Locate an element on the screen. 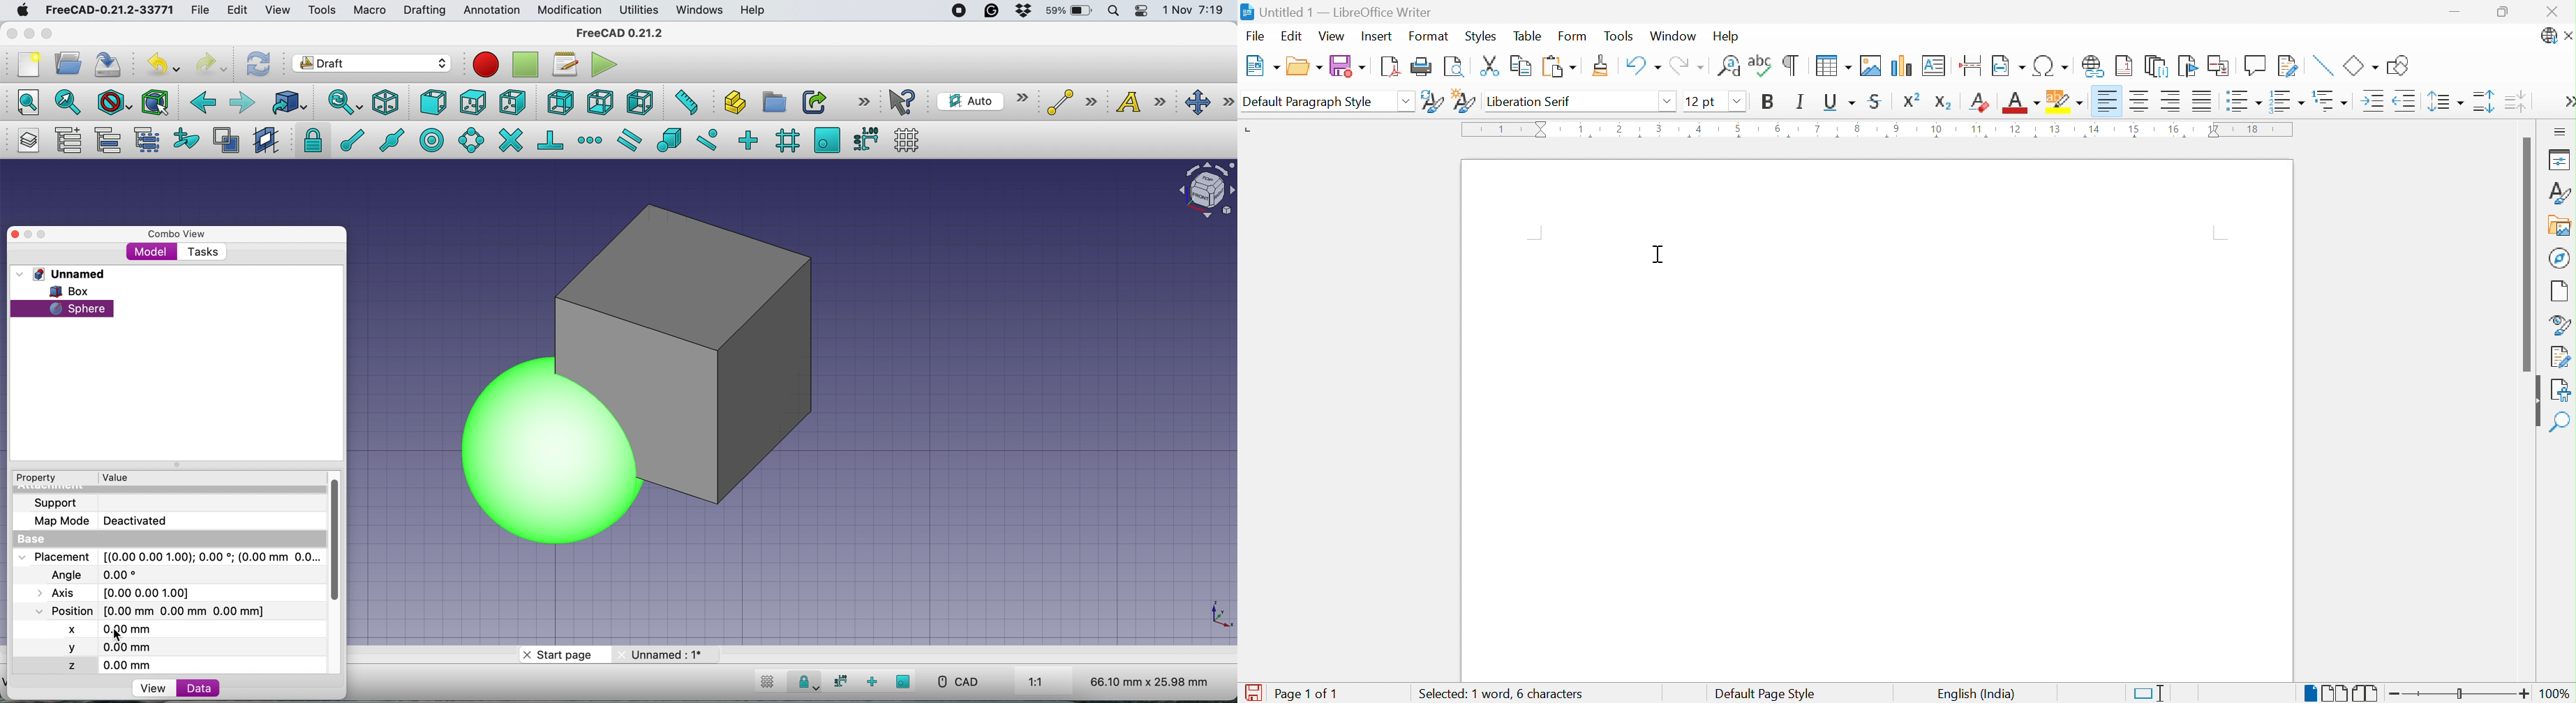 The width and height of the screenshot is (2576, 728). Style Inspector is located at coordinates (2560, 324).